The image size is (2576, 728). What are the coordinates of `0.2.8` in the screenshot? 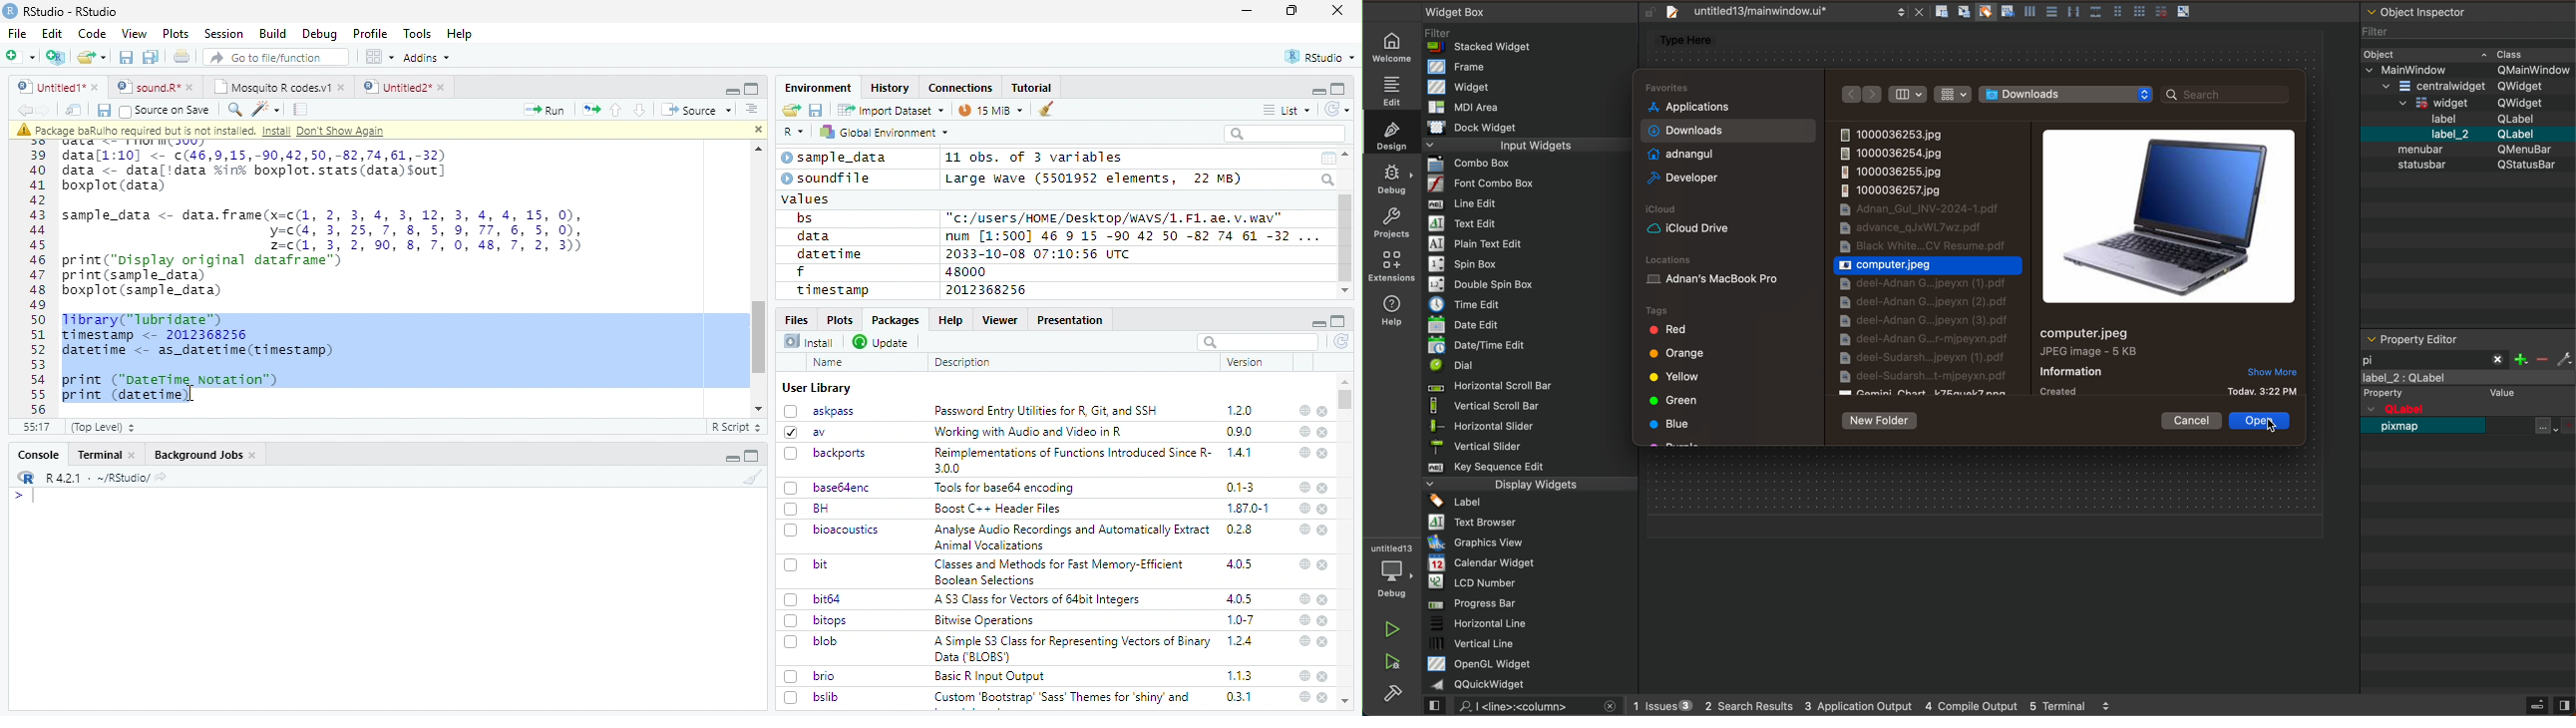 It's located at (1241, 529).